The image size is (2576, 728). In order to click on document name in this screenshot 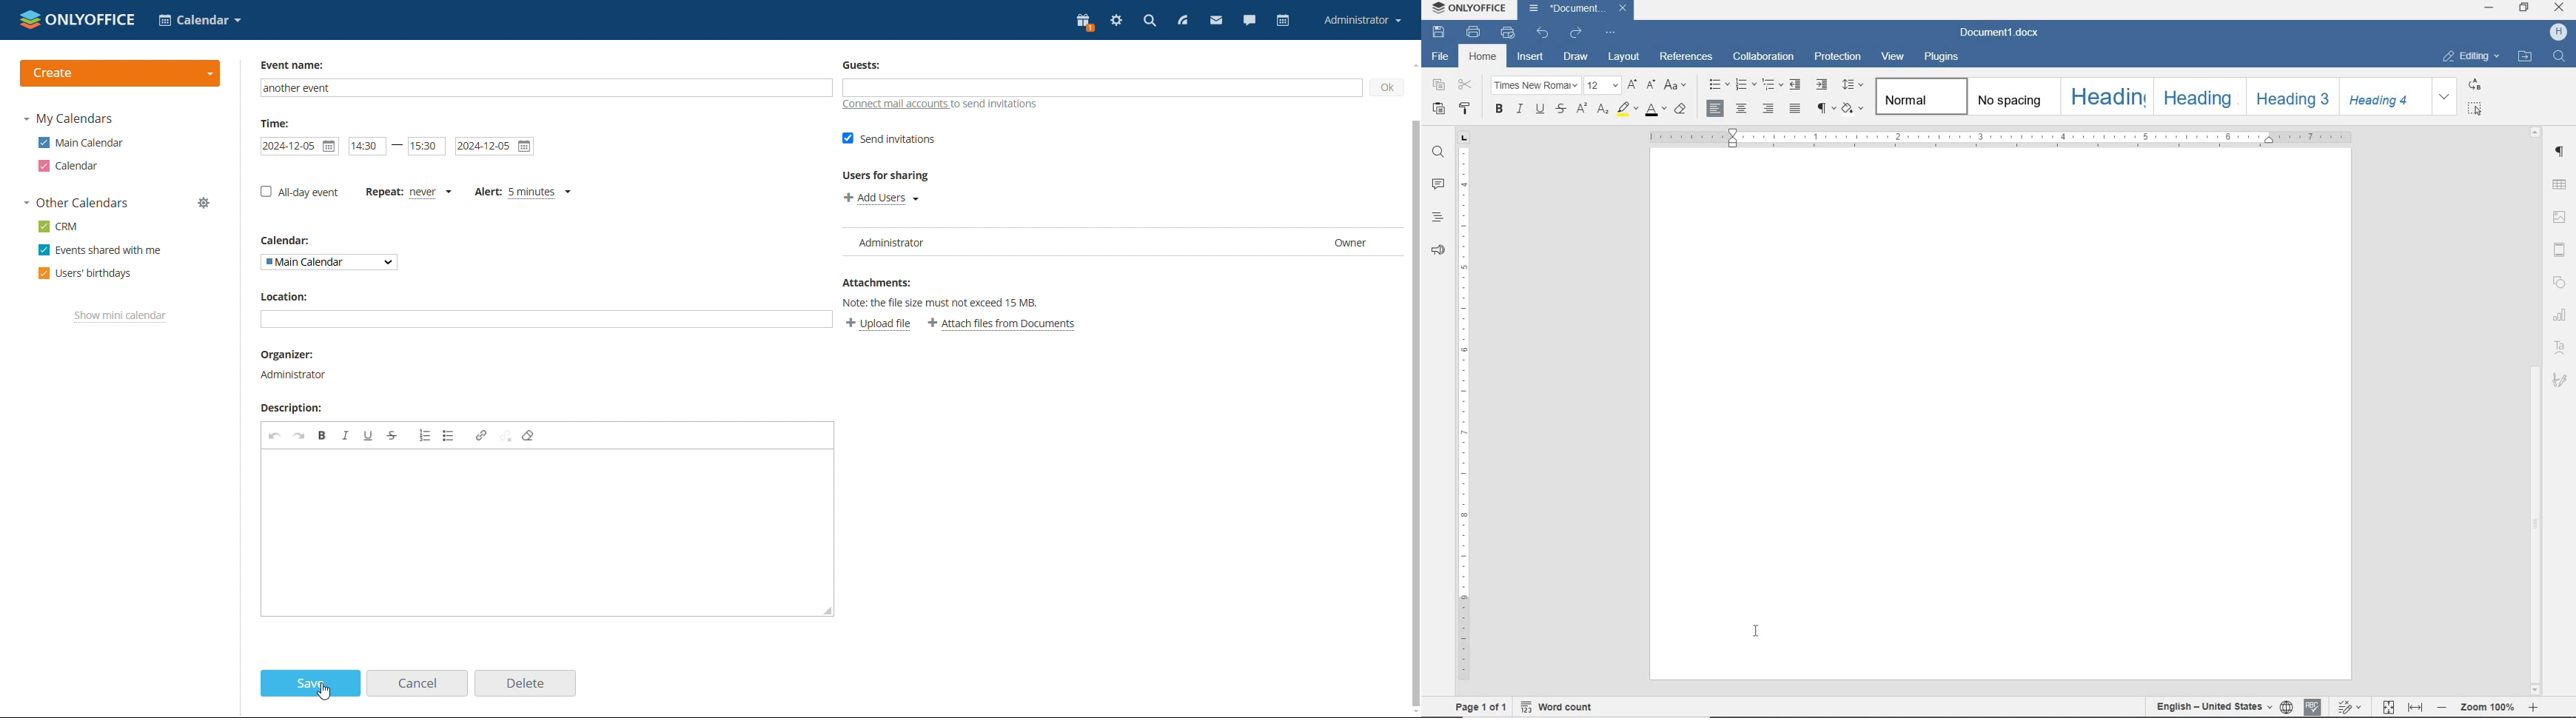, I will do `click(2001, 32)`.